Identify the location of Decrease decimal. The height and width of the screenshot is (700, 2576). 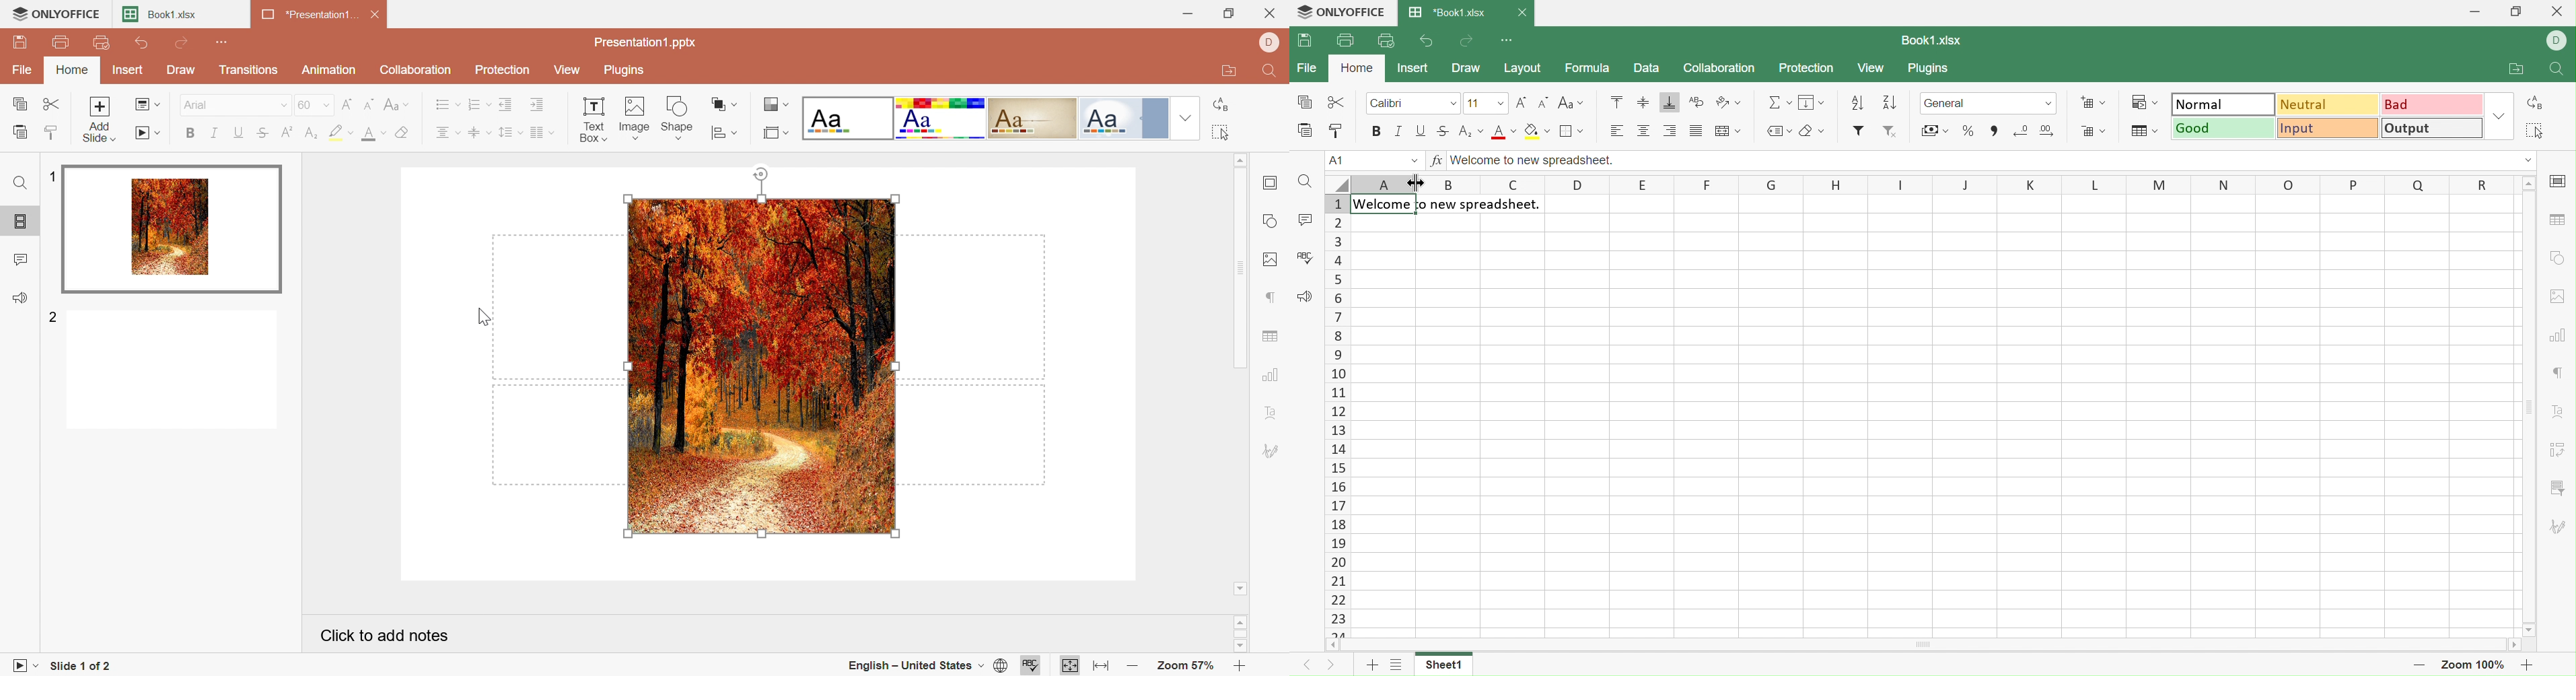
(2022, 129).